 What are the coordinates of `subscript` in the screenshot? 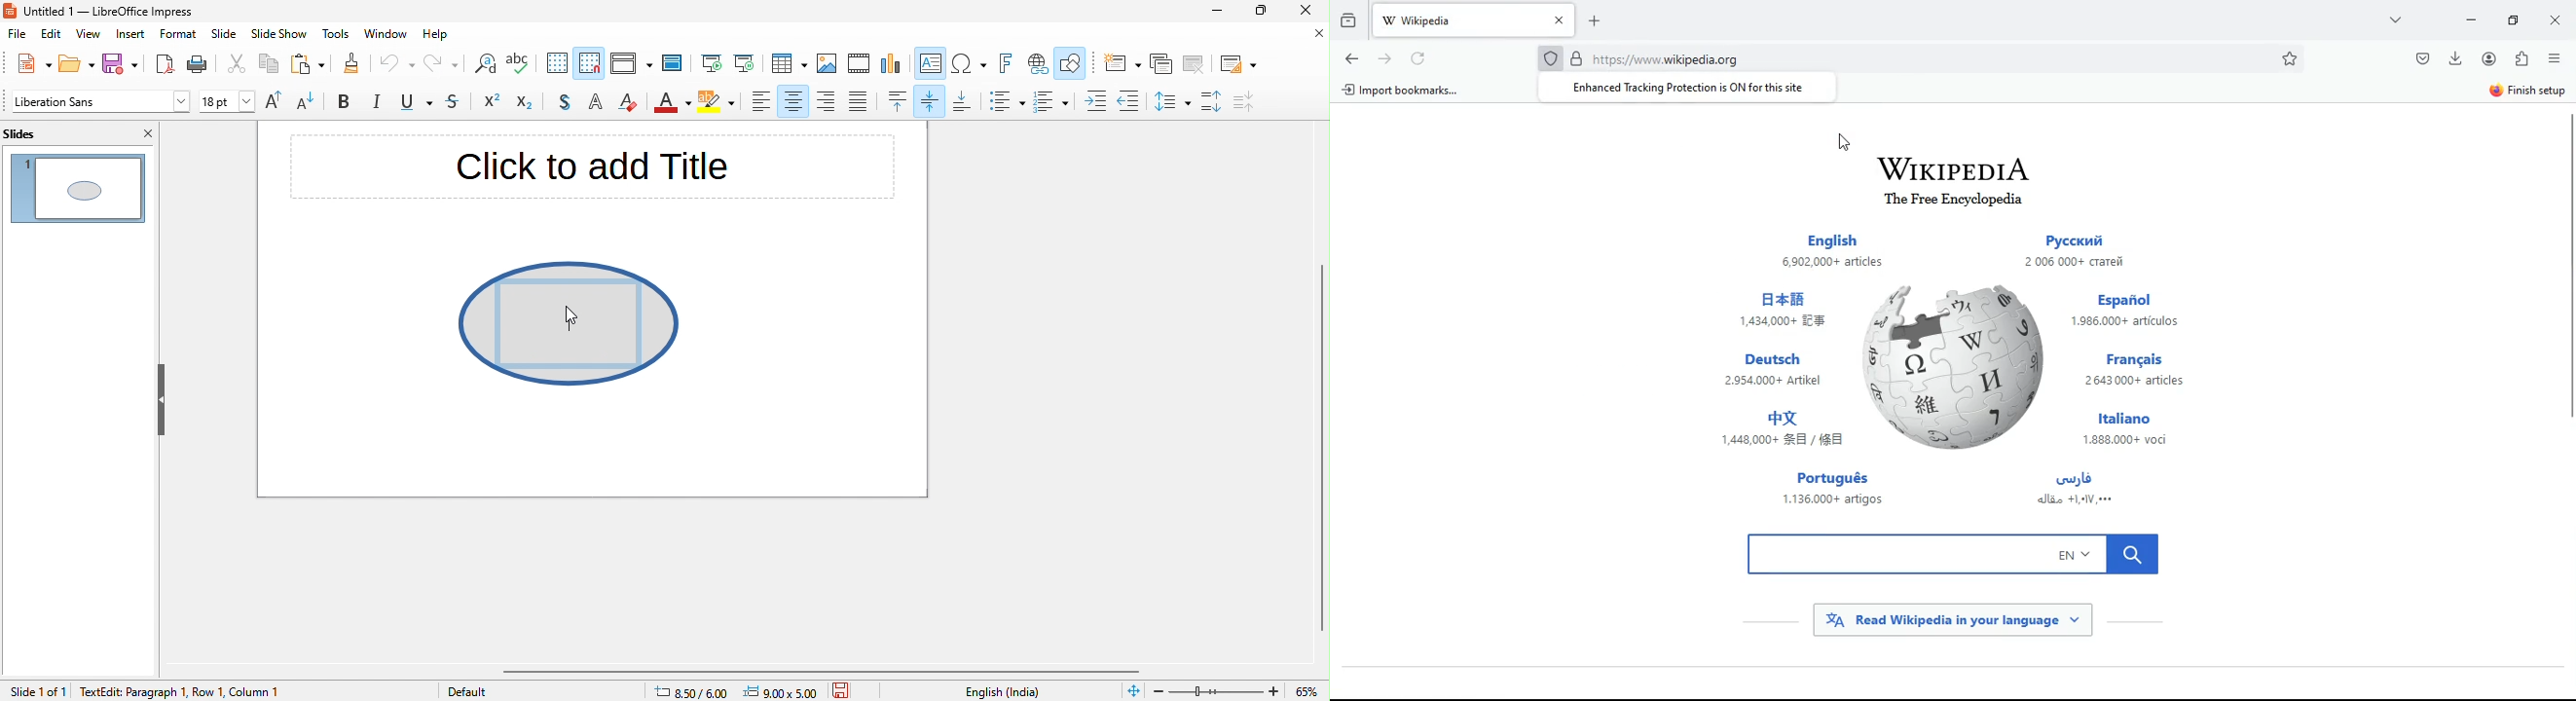 It's located at (529, 103).